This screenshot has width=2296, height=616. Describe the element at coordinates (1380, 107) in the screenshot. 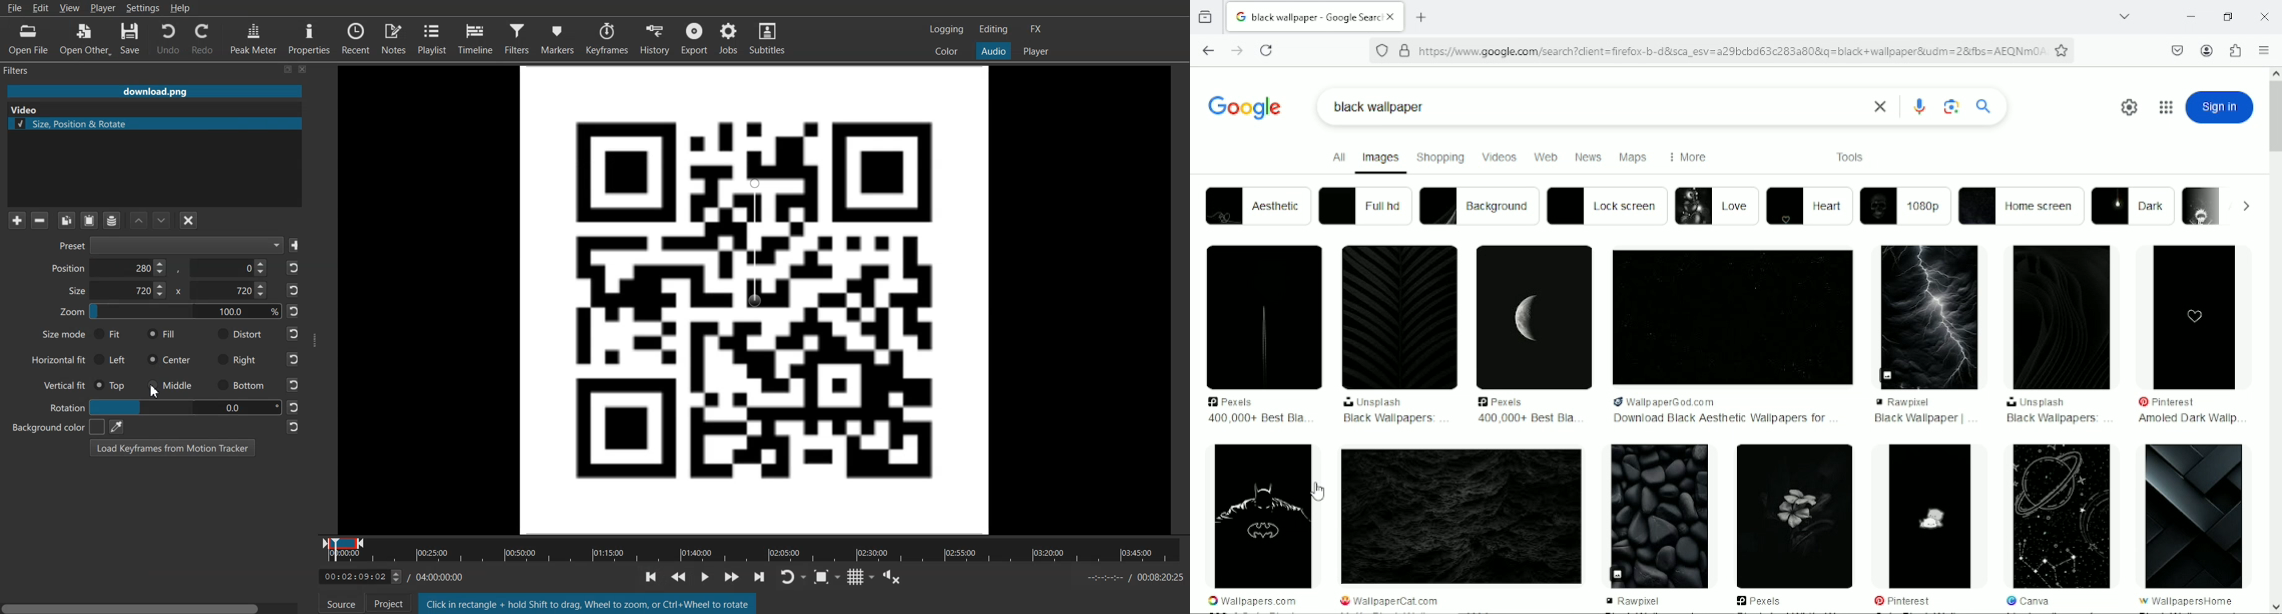

I see `black wallpaper` at that location.